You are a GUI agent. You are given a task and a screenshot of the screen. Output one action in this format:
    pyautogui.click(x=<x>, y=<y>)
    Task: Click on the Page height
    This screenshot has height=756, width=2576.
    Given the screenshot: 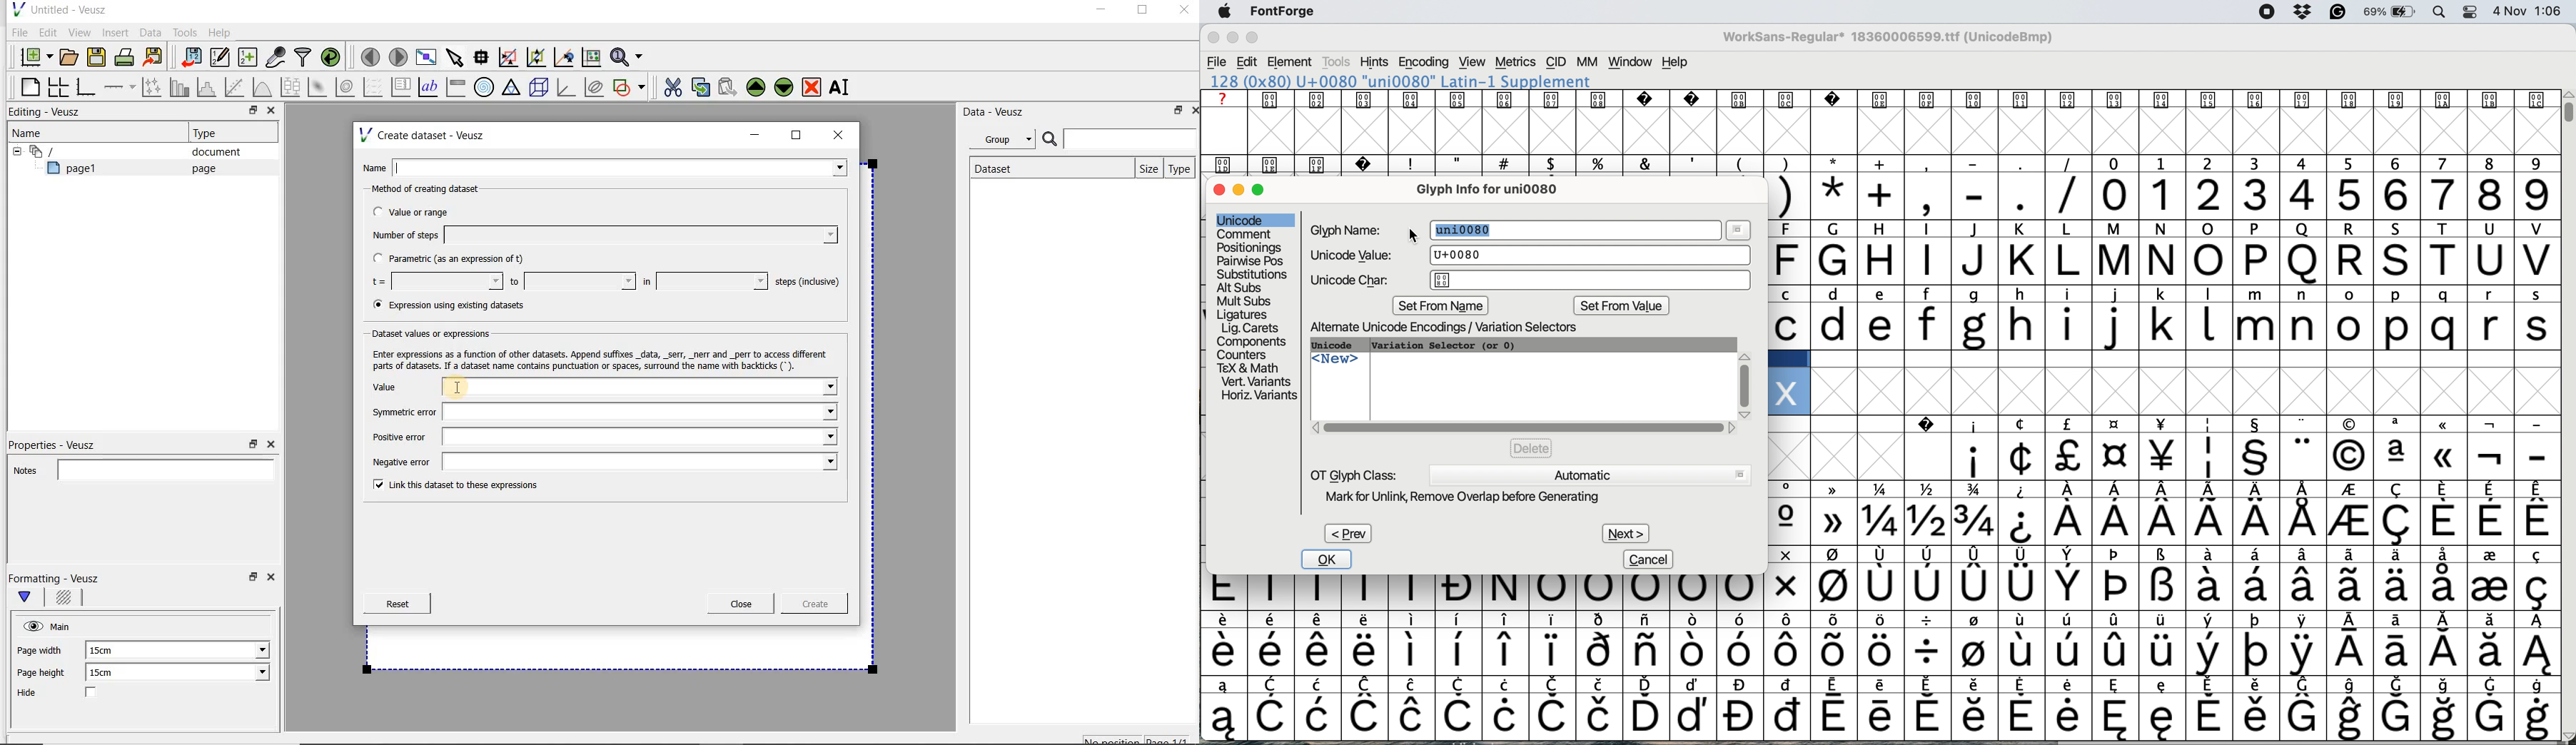 What is the action you would take?
    pyautogui.click(x=46, y=674)
    